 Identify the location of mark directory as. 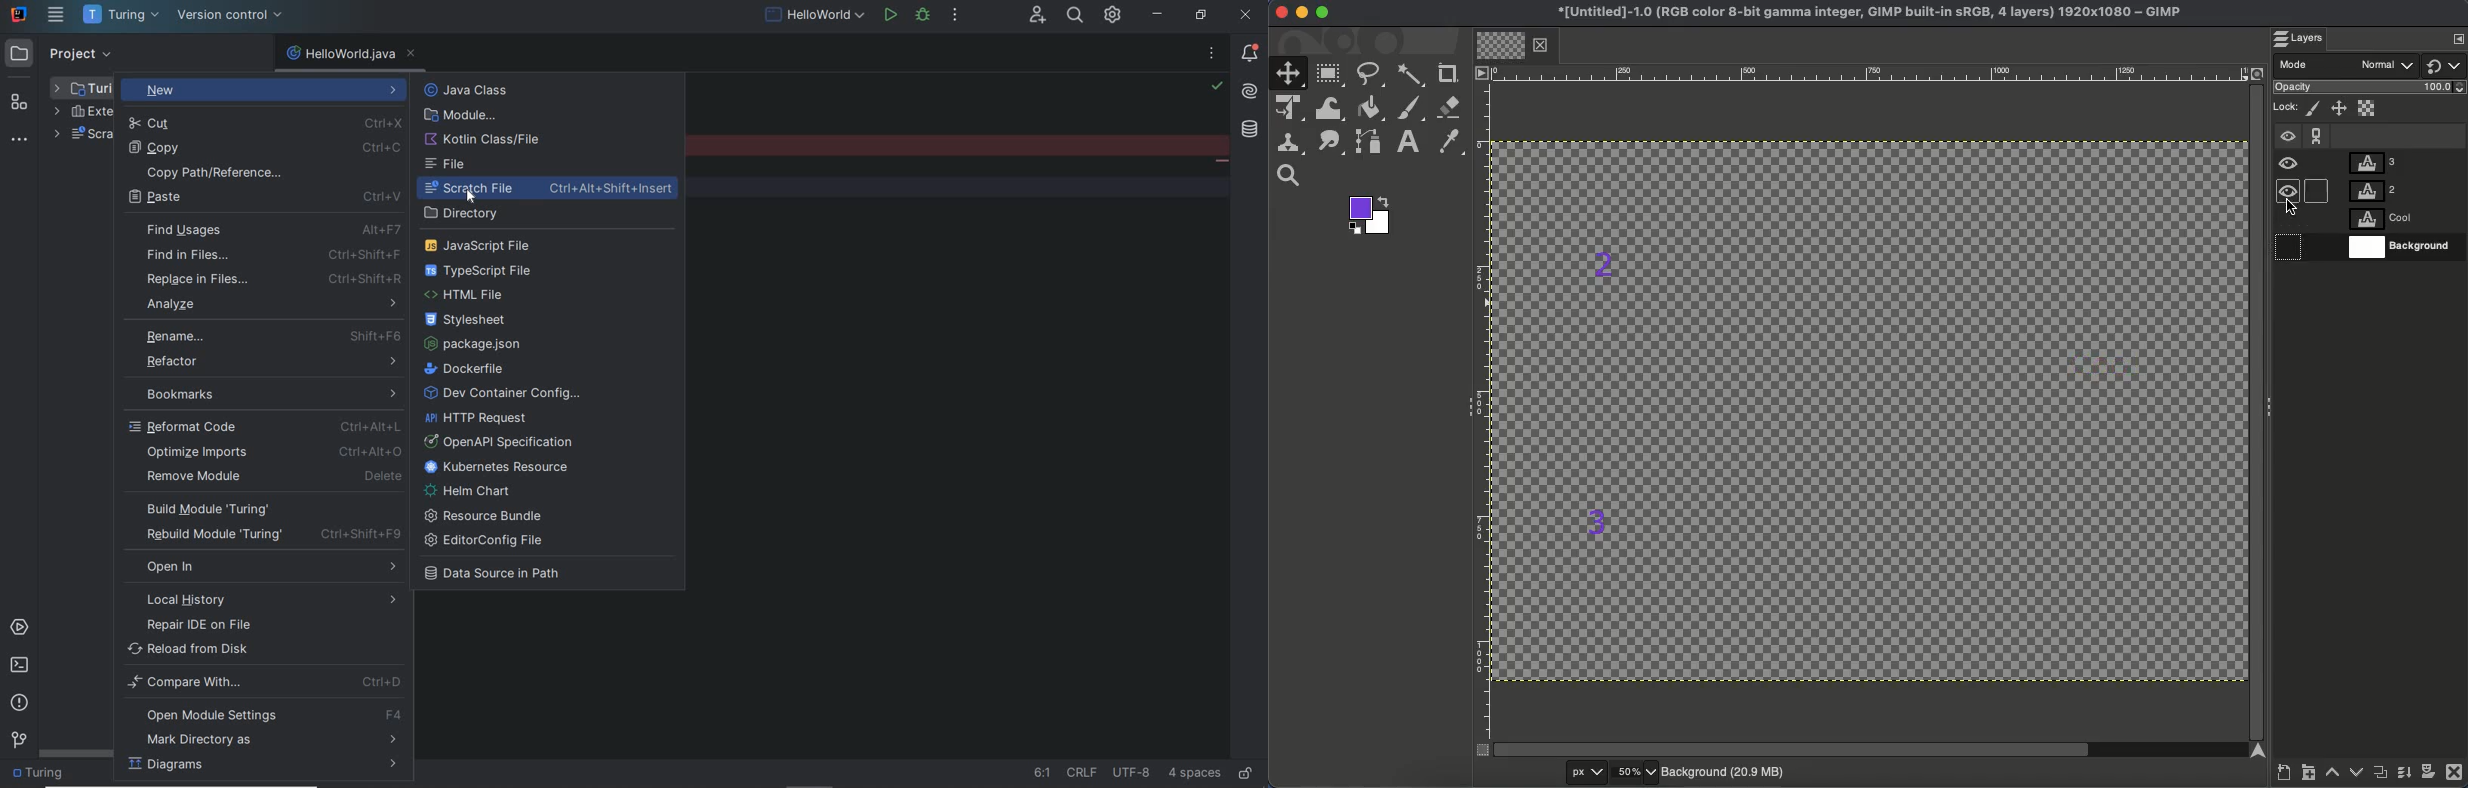
(262, 740).